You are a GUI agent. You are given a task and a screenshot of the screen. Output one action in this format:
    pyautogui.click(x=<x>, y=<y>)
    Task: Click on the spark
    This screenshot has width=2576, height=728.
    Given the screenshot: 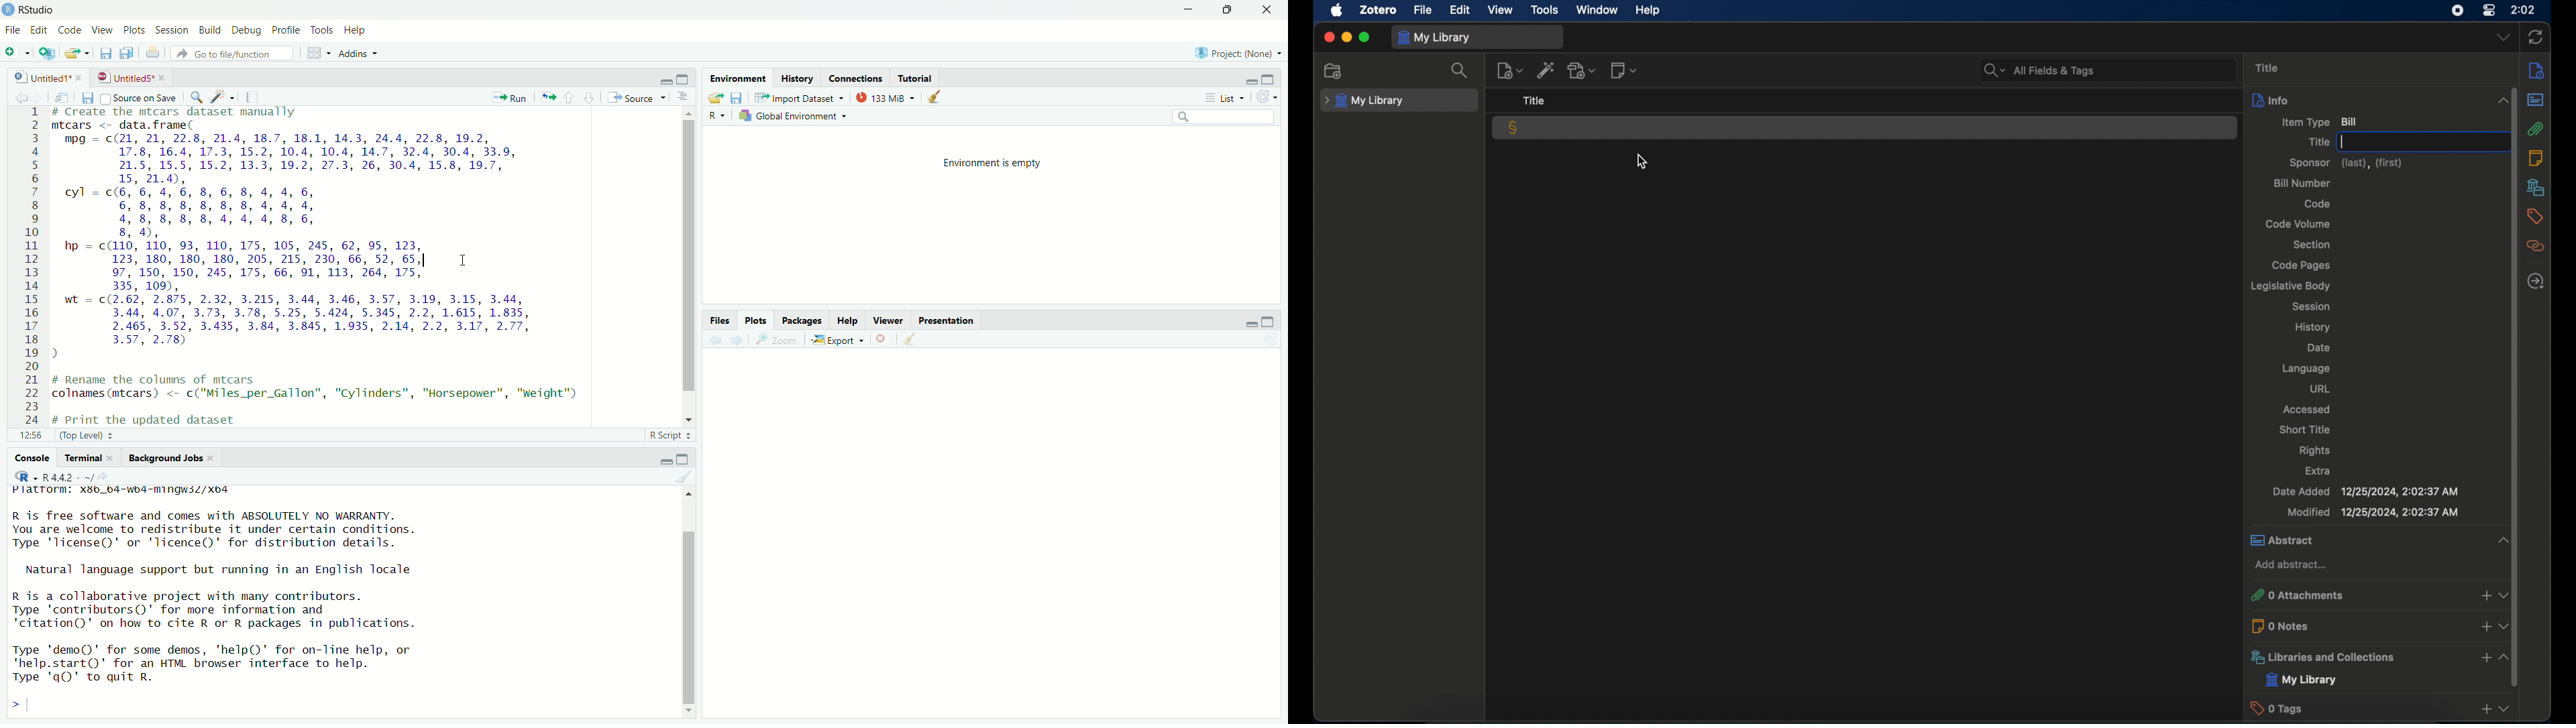 What is the action you would take?
    pyautogui.click(x=220, y=95)
    